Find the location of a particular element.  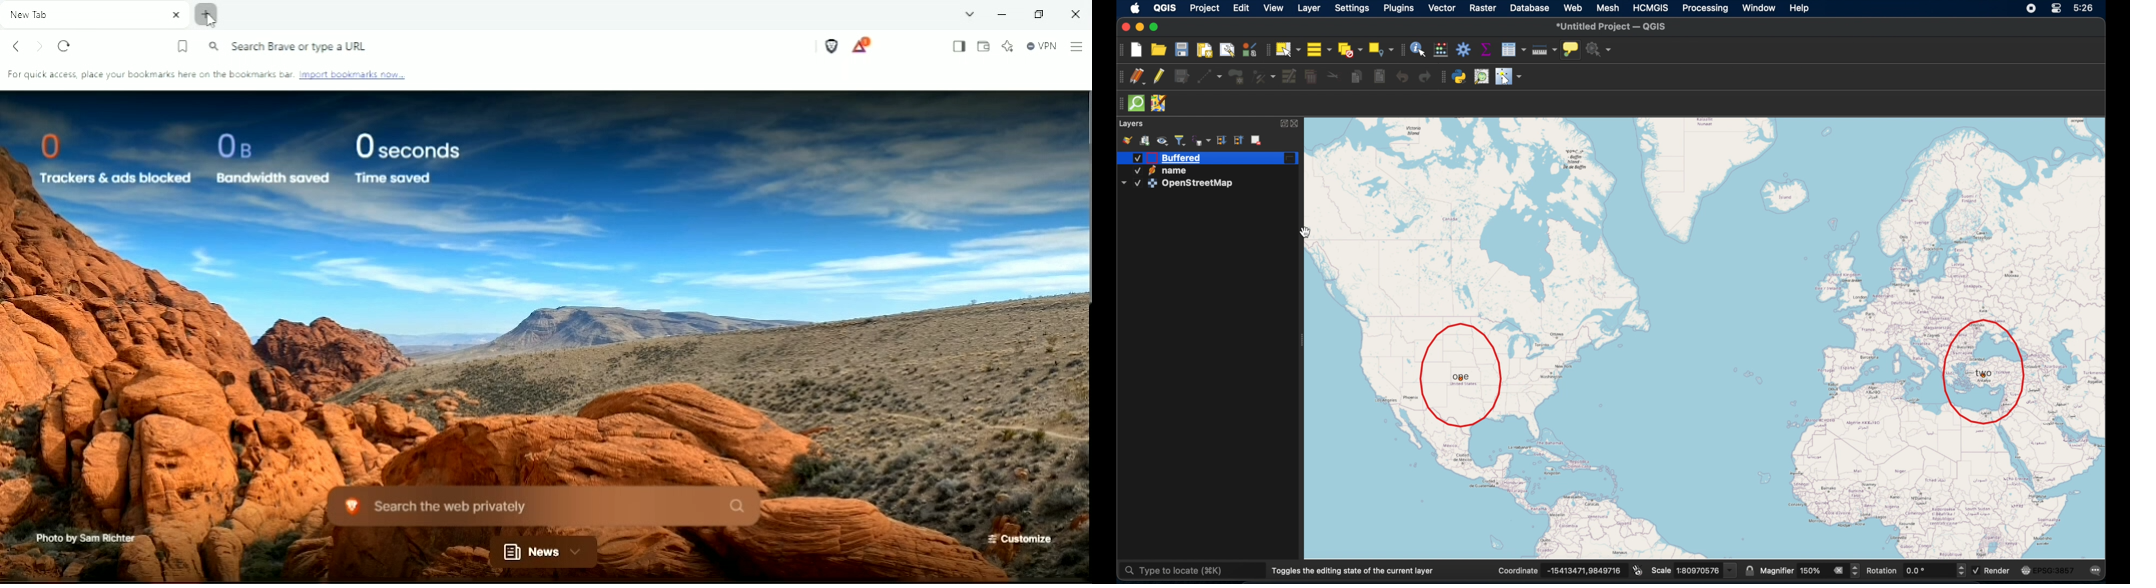

delete selected is located at coordinates (1310, 77).